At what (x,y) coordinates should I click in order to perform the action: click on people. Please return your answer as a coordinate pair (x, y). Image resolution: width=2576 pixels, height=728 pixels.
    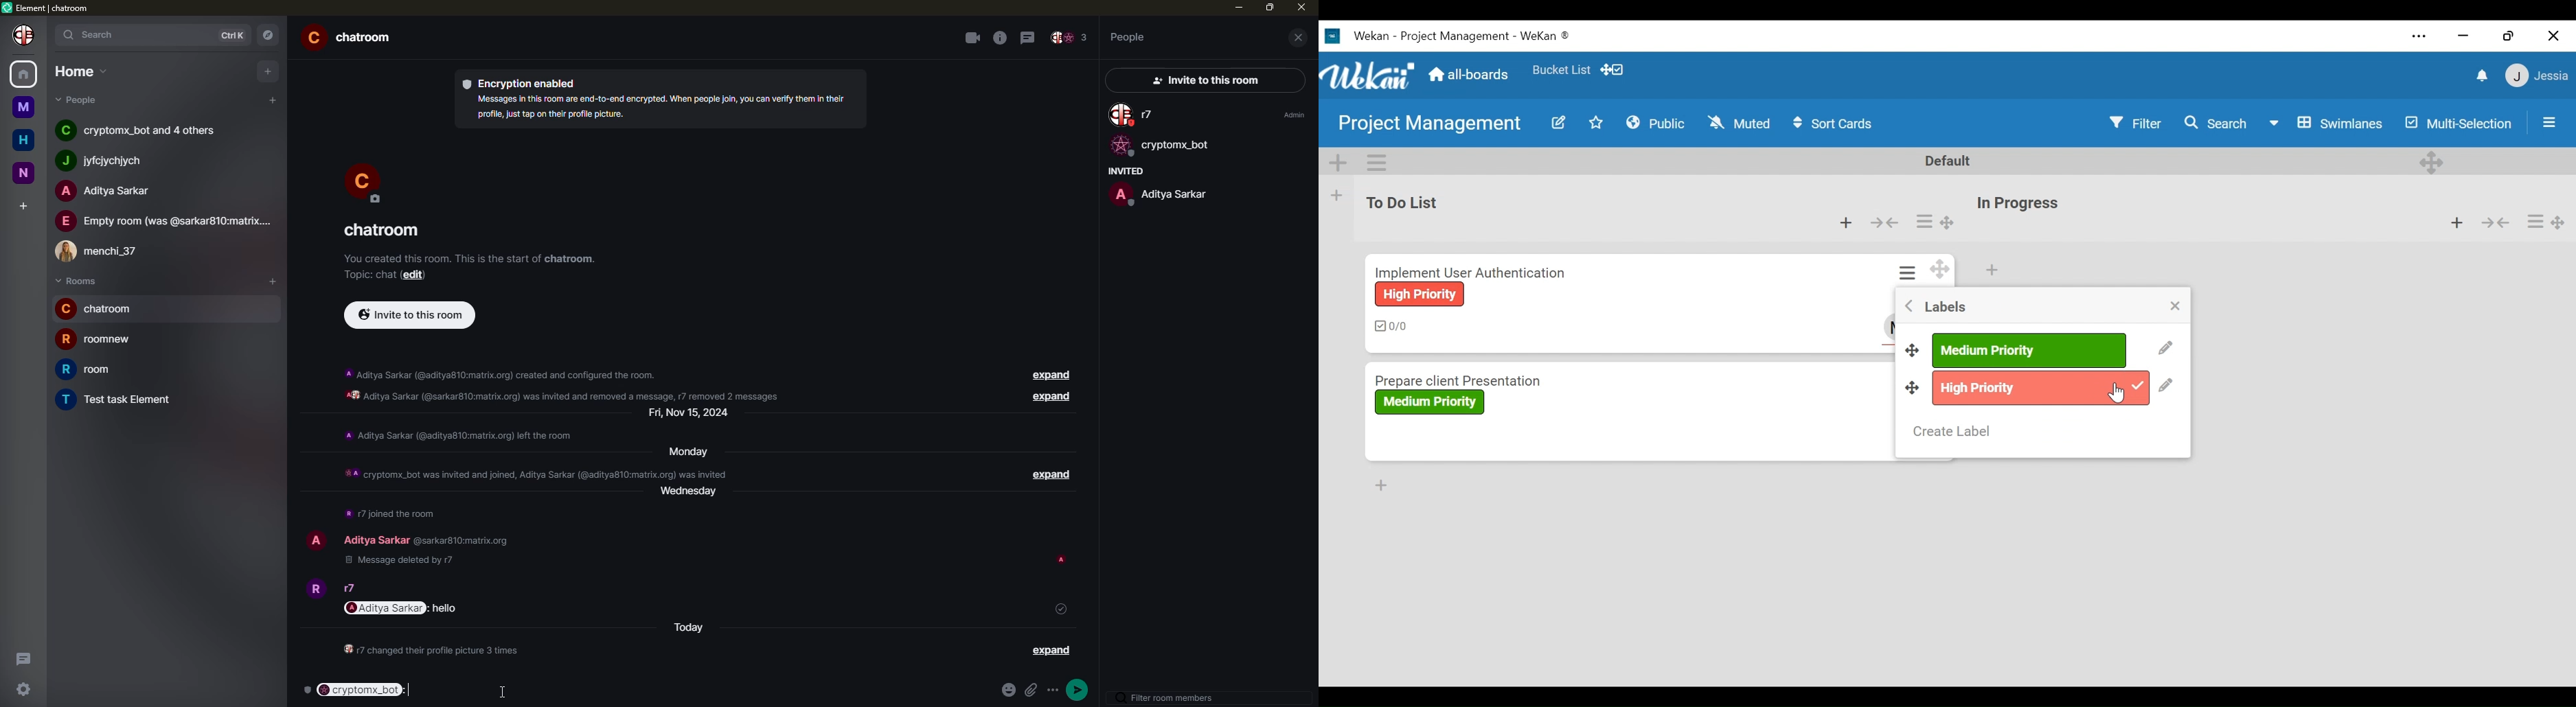
    Looking at the image, I should click on (109, 161).